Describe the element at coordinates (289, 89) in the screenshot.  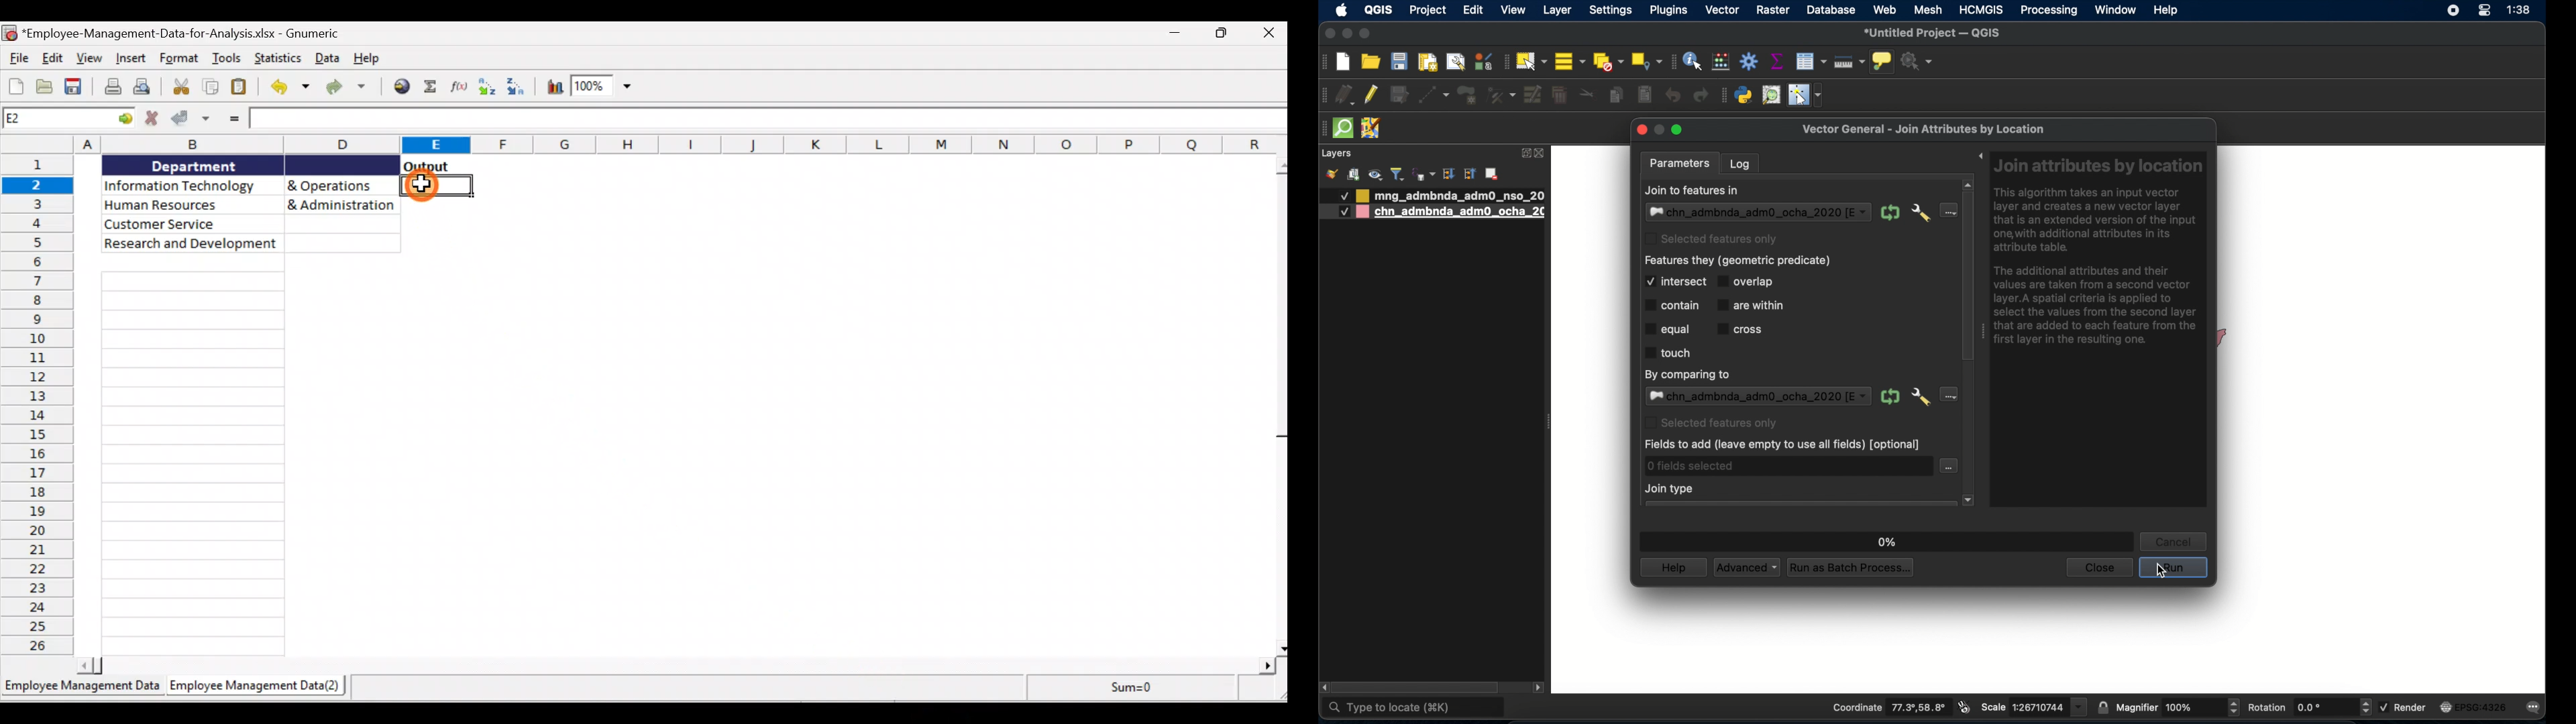
I see `Undo last action` at that location.